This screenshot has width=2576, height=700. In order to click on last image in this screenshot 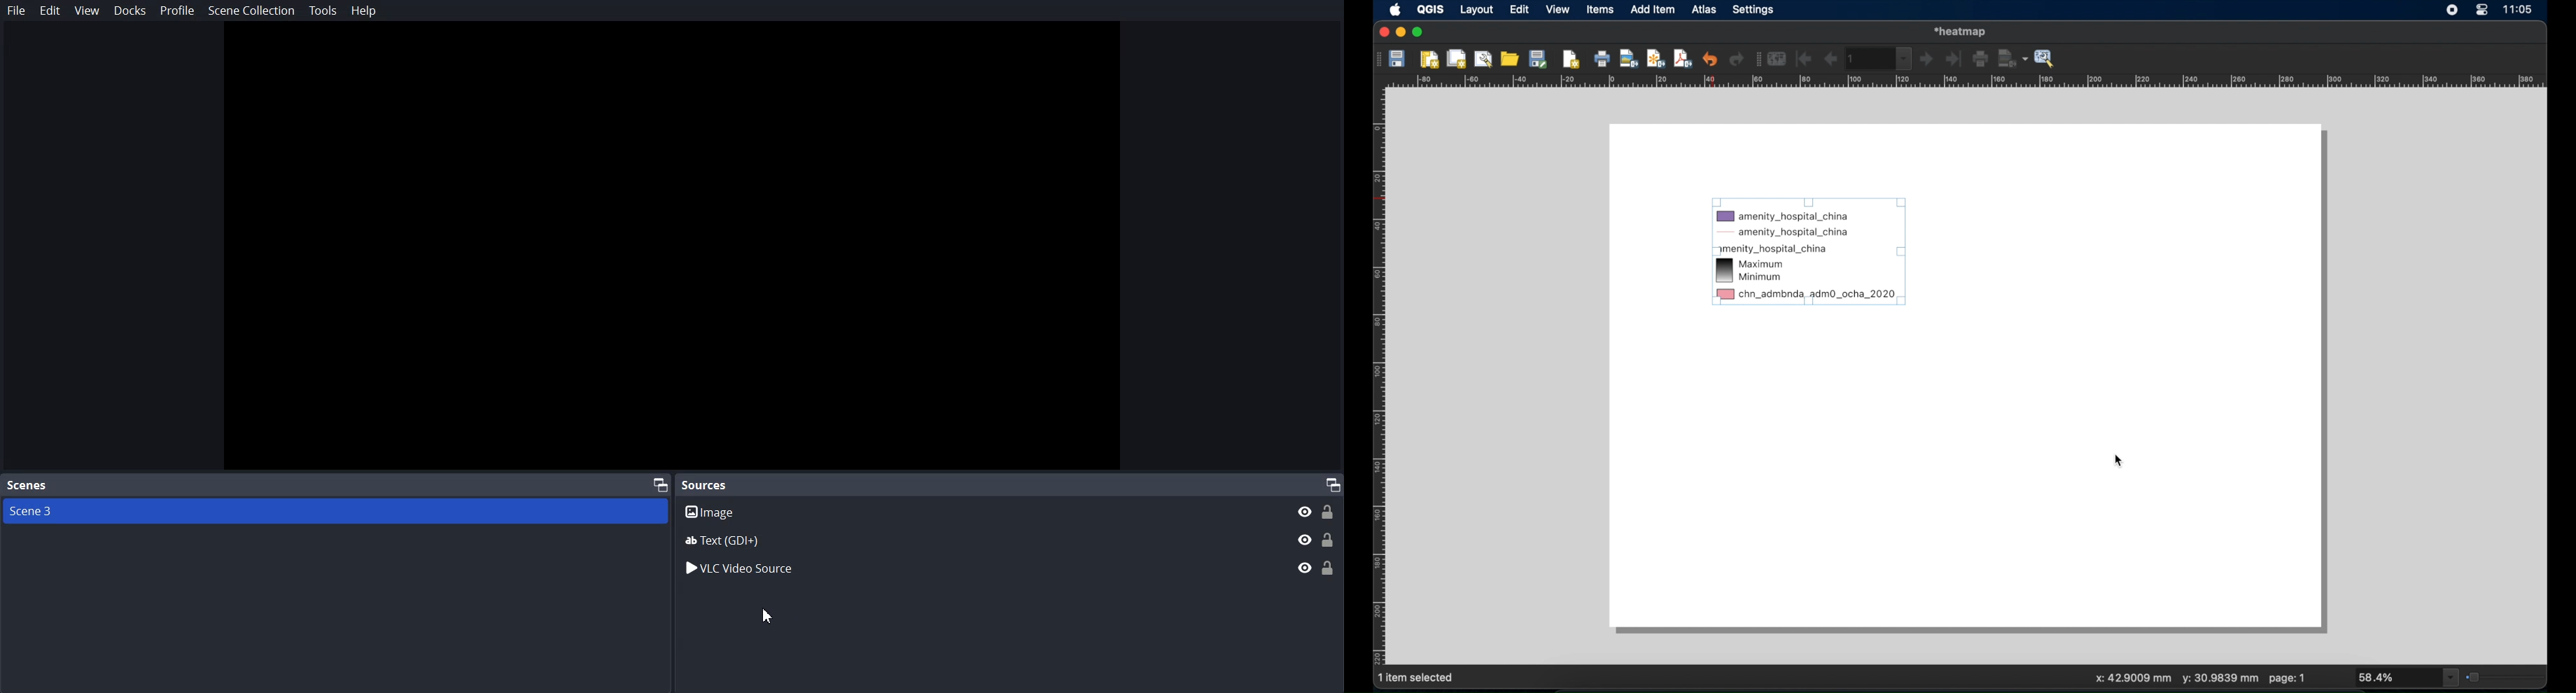, I will do `click(1956, 60)`.